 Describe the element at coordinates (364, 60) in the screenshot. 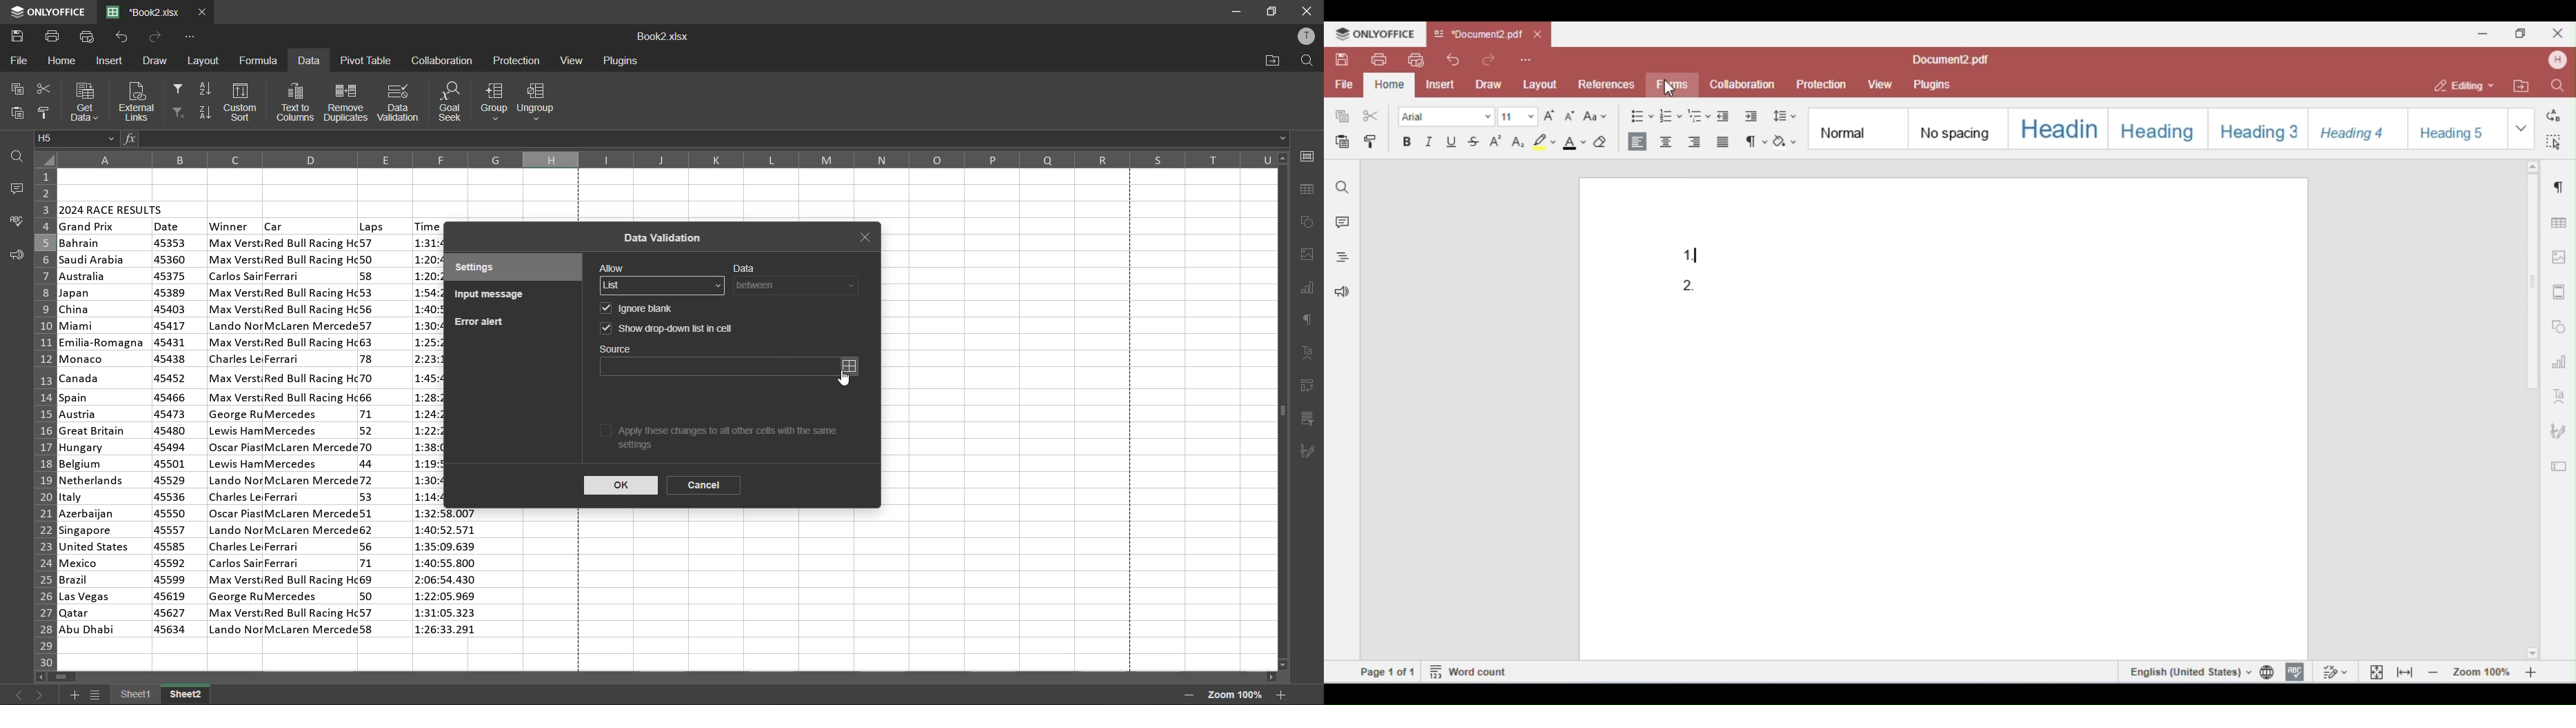

I see `pivot table` at that location.